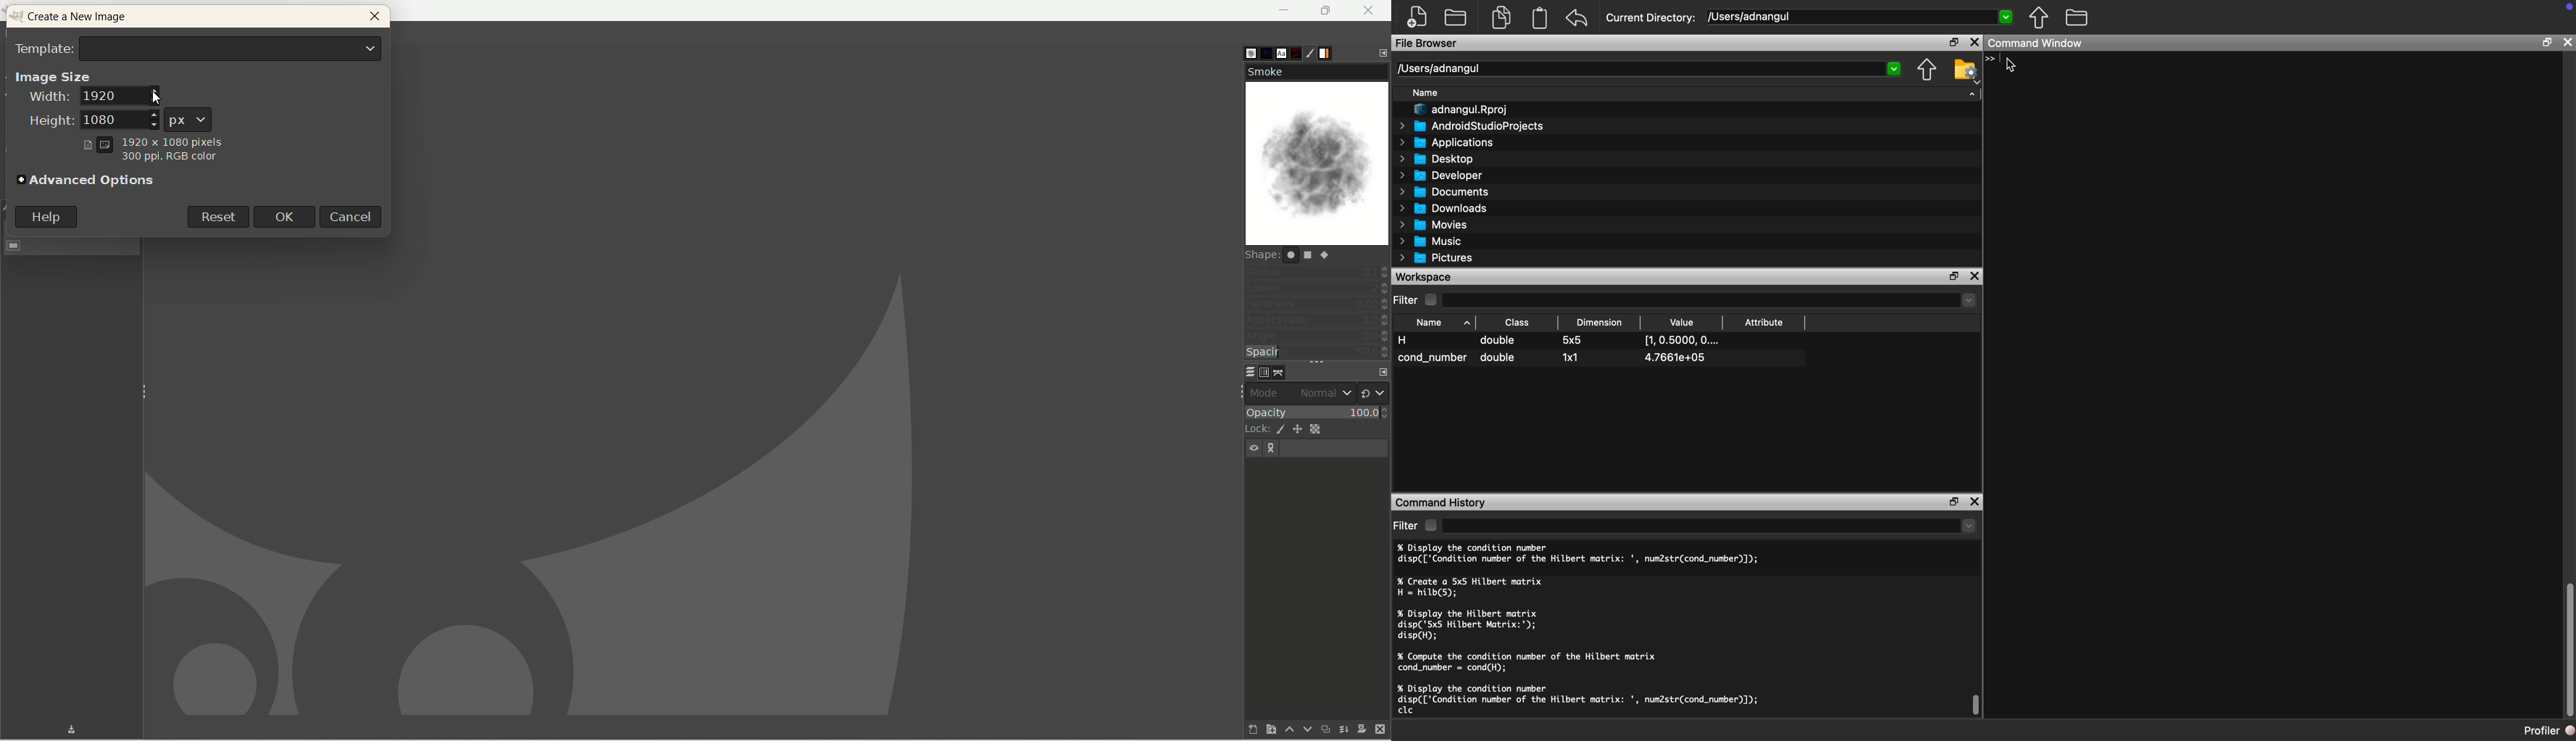 This screenshot has height=756, width=2576. I want to click on Name , so click(1442, 322).